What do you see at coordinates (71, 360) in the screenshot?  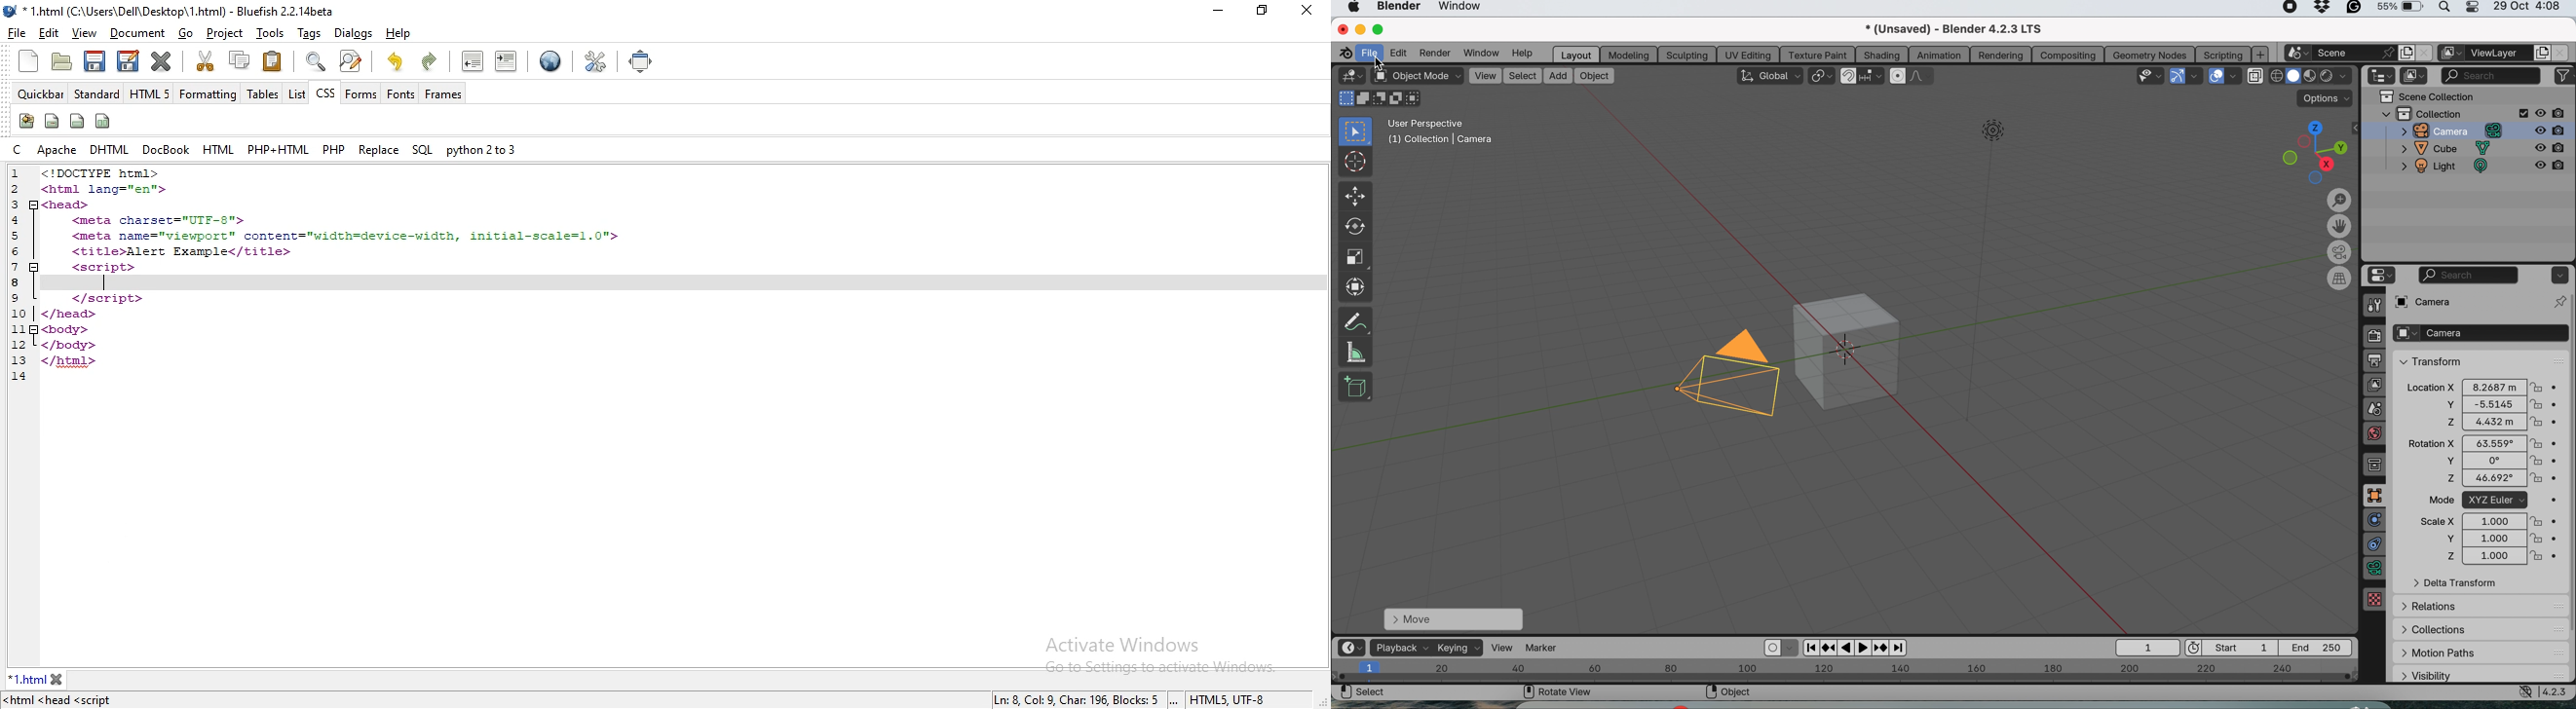 I see `</html>` at bounding box center [71, 360].